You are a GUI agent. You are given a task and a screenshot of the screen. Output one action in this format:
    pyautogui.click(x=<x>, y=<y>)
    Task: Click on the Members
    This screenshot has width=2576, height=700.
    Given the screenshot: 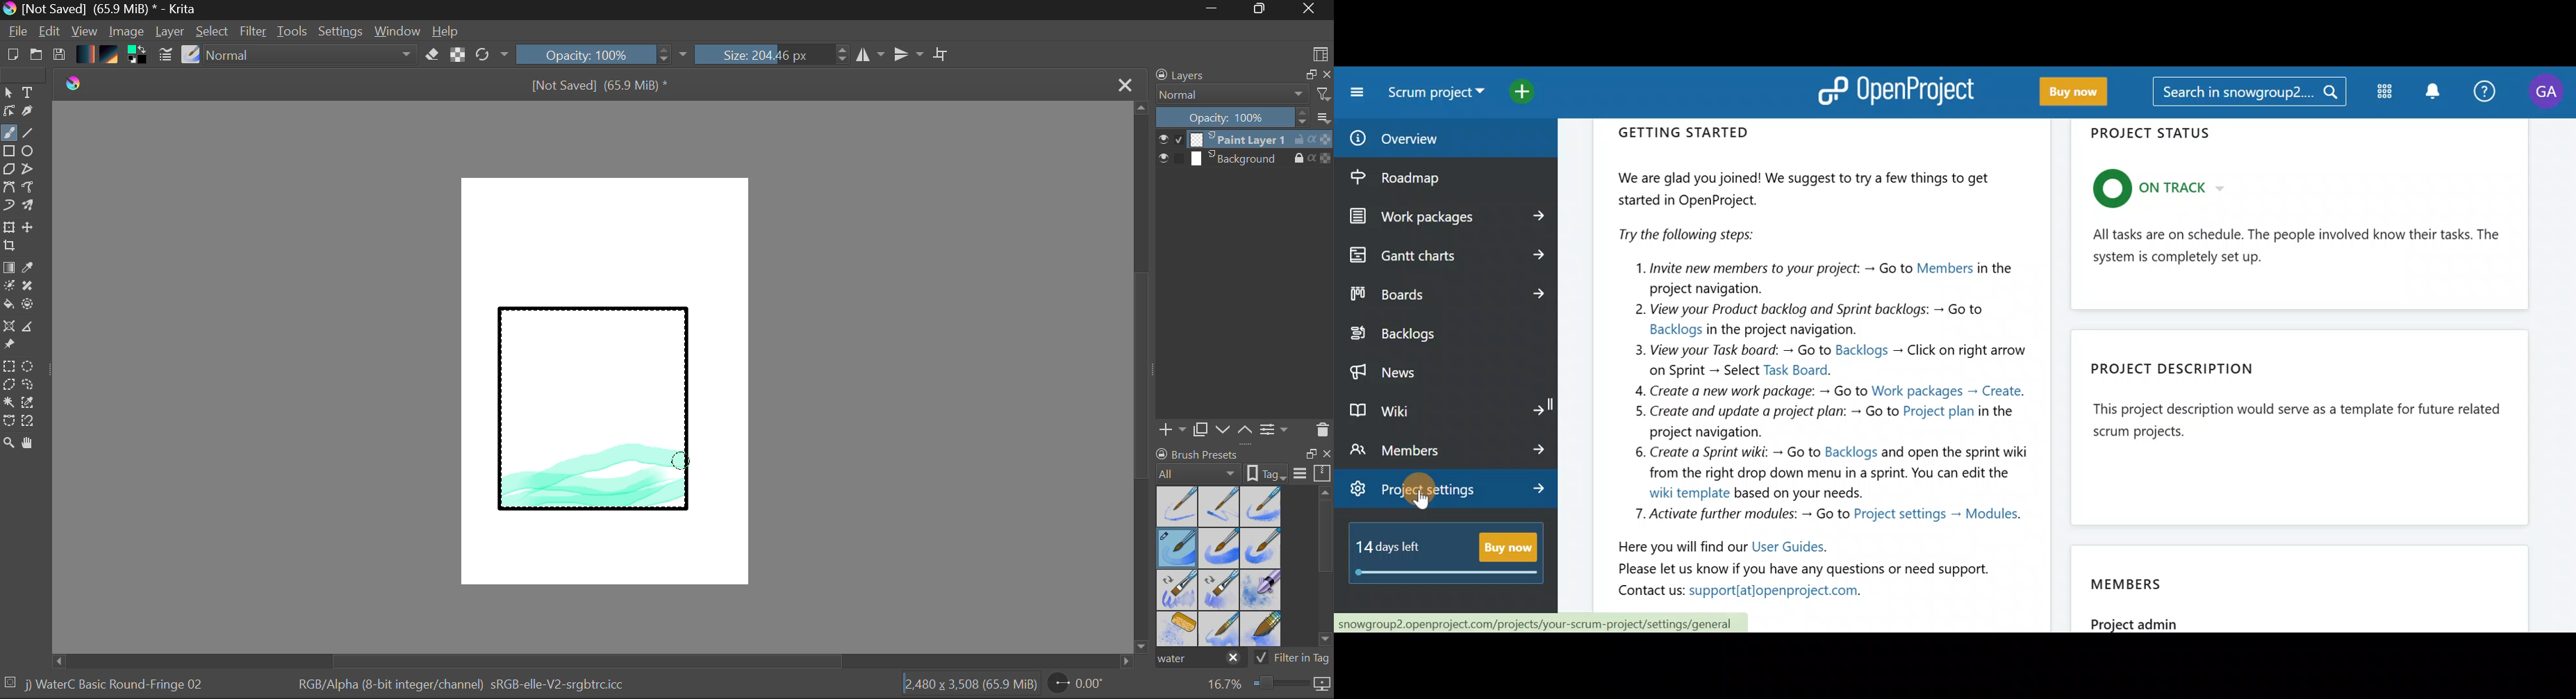 What is the action you would take?
    pyautogui.click(x=1449, y=449)
    